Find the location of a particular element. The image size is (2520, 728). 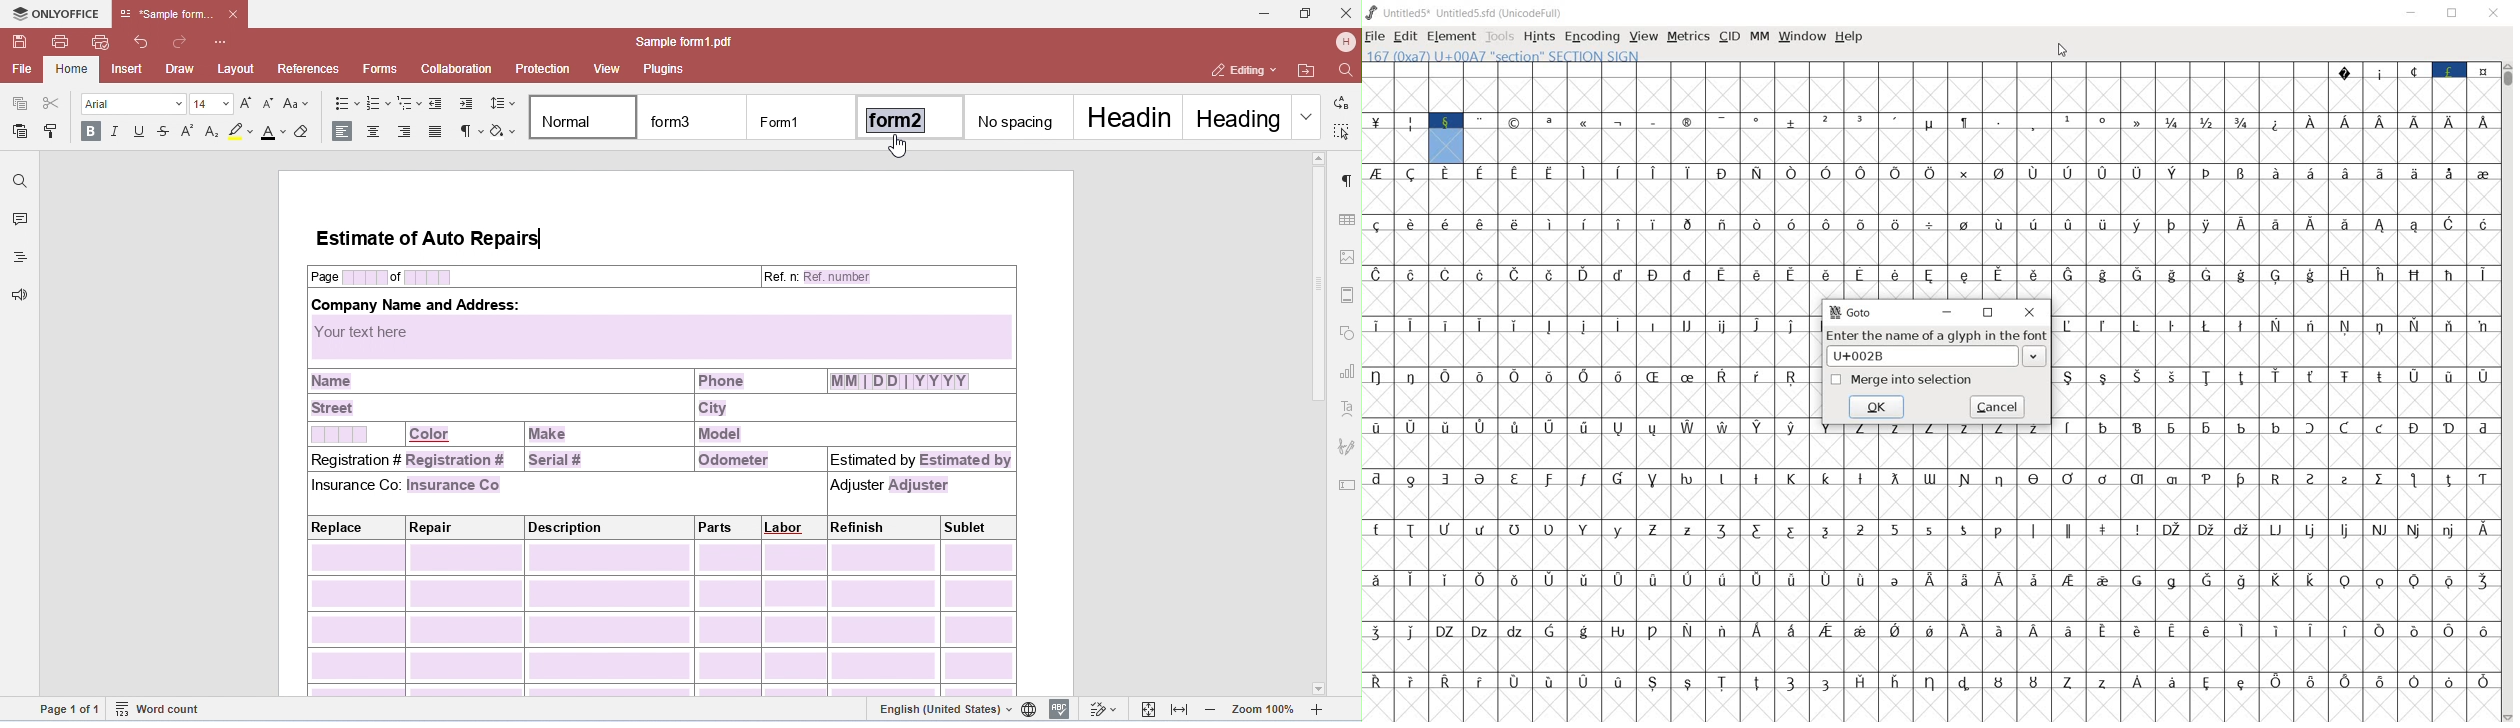

special alphabets is located at coordinates (2273, 290).